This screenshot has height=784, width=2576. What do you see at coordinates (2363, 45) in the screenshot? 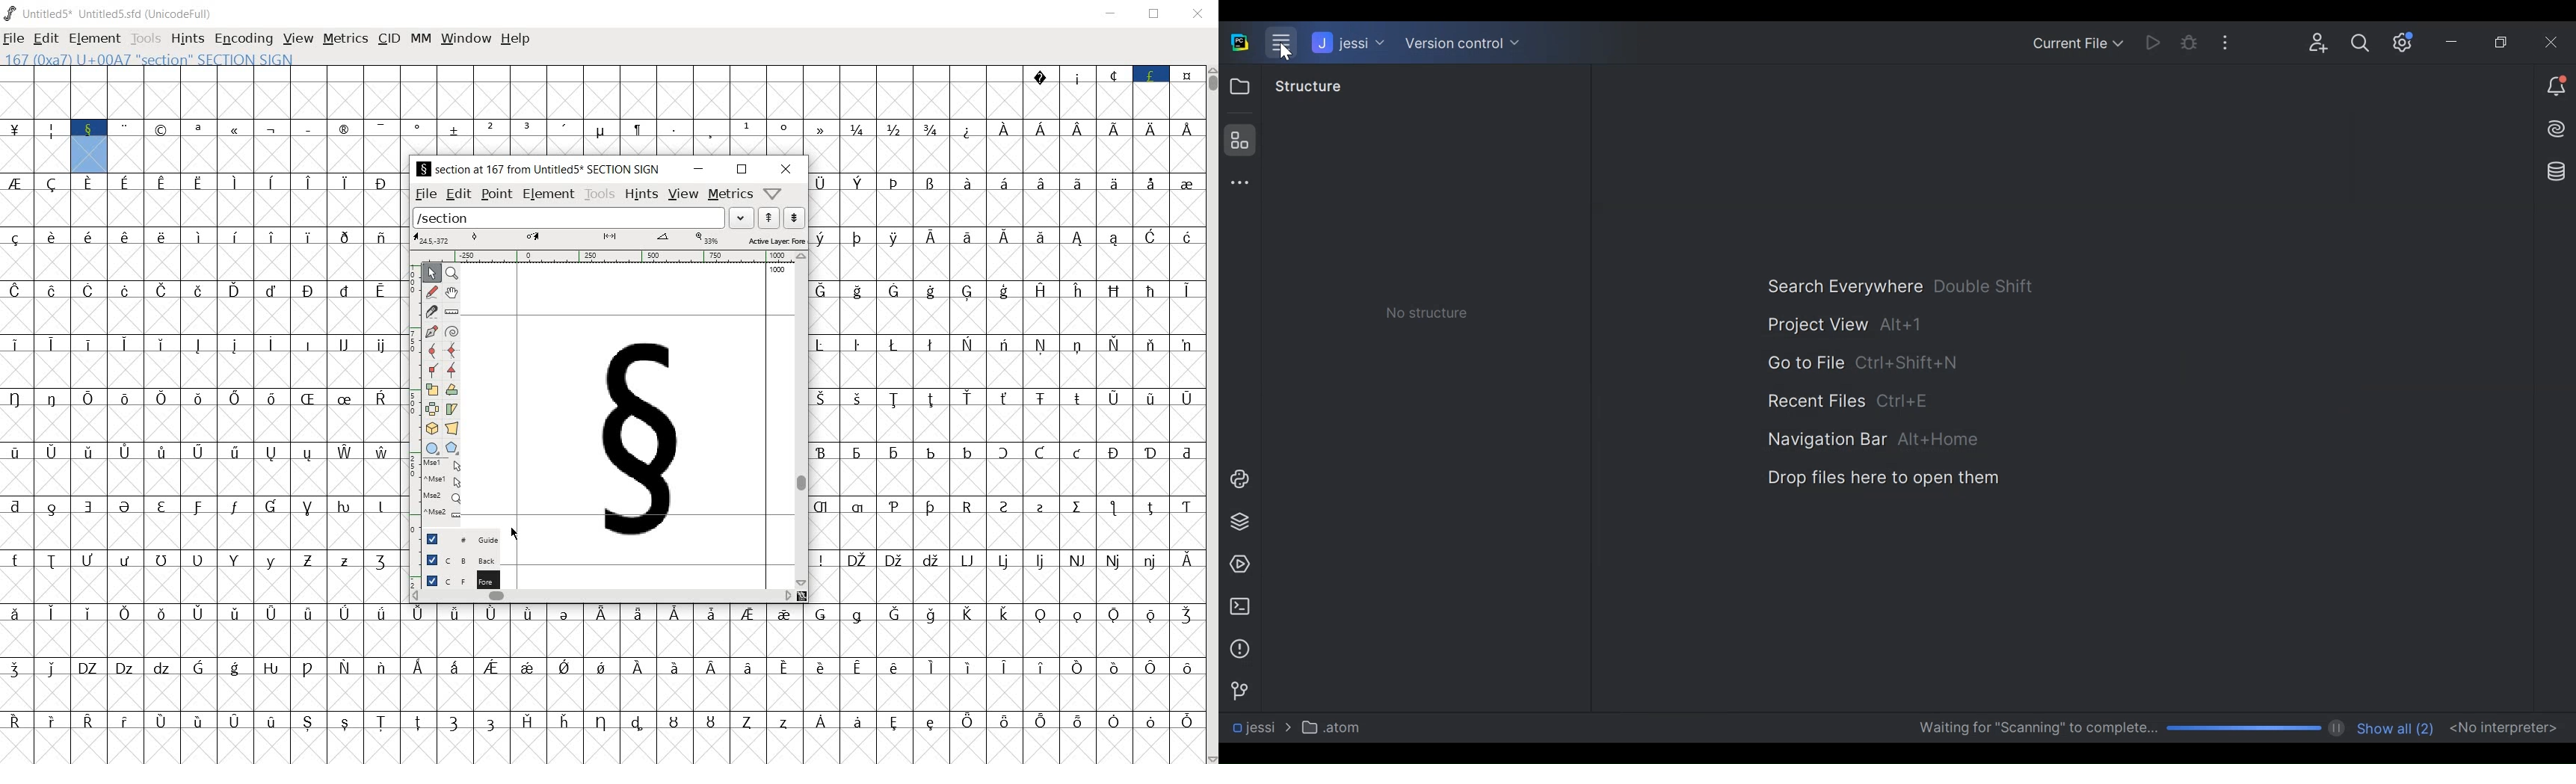
I see `Search` at bounding box center [2363, 45].